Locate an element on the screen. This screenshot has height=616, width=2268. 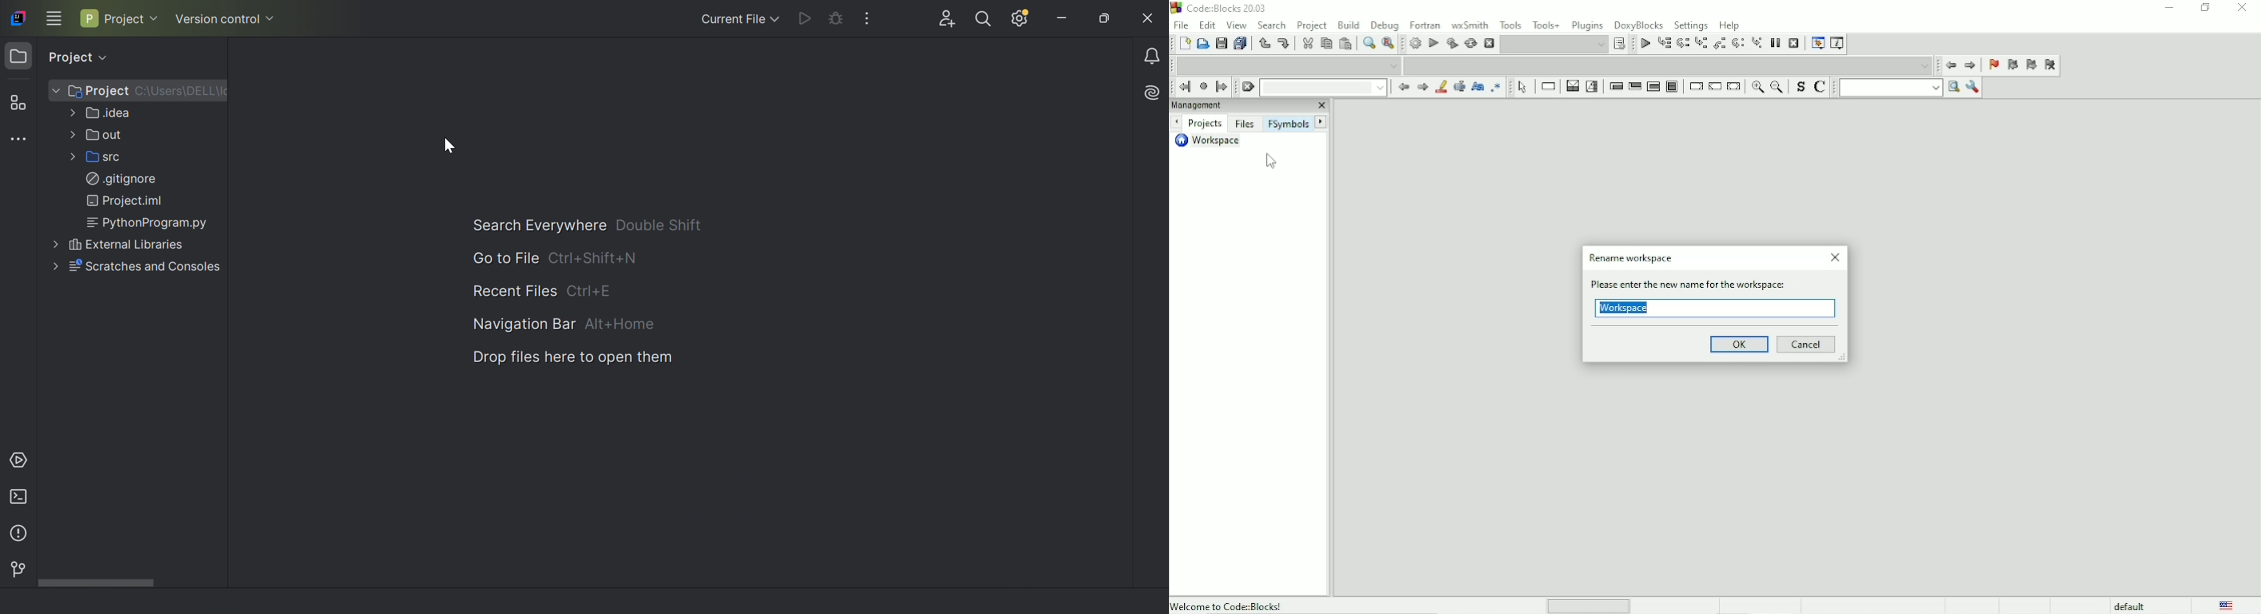
Language is located at coordinates (2226, 605).